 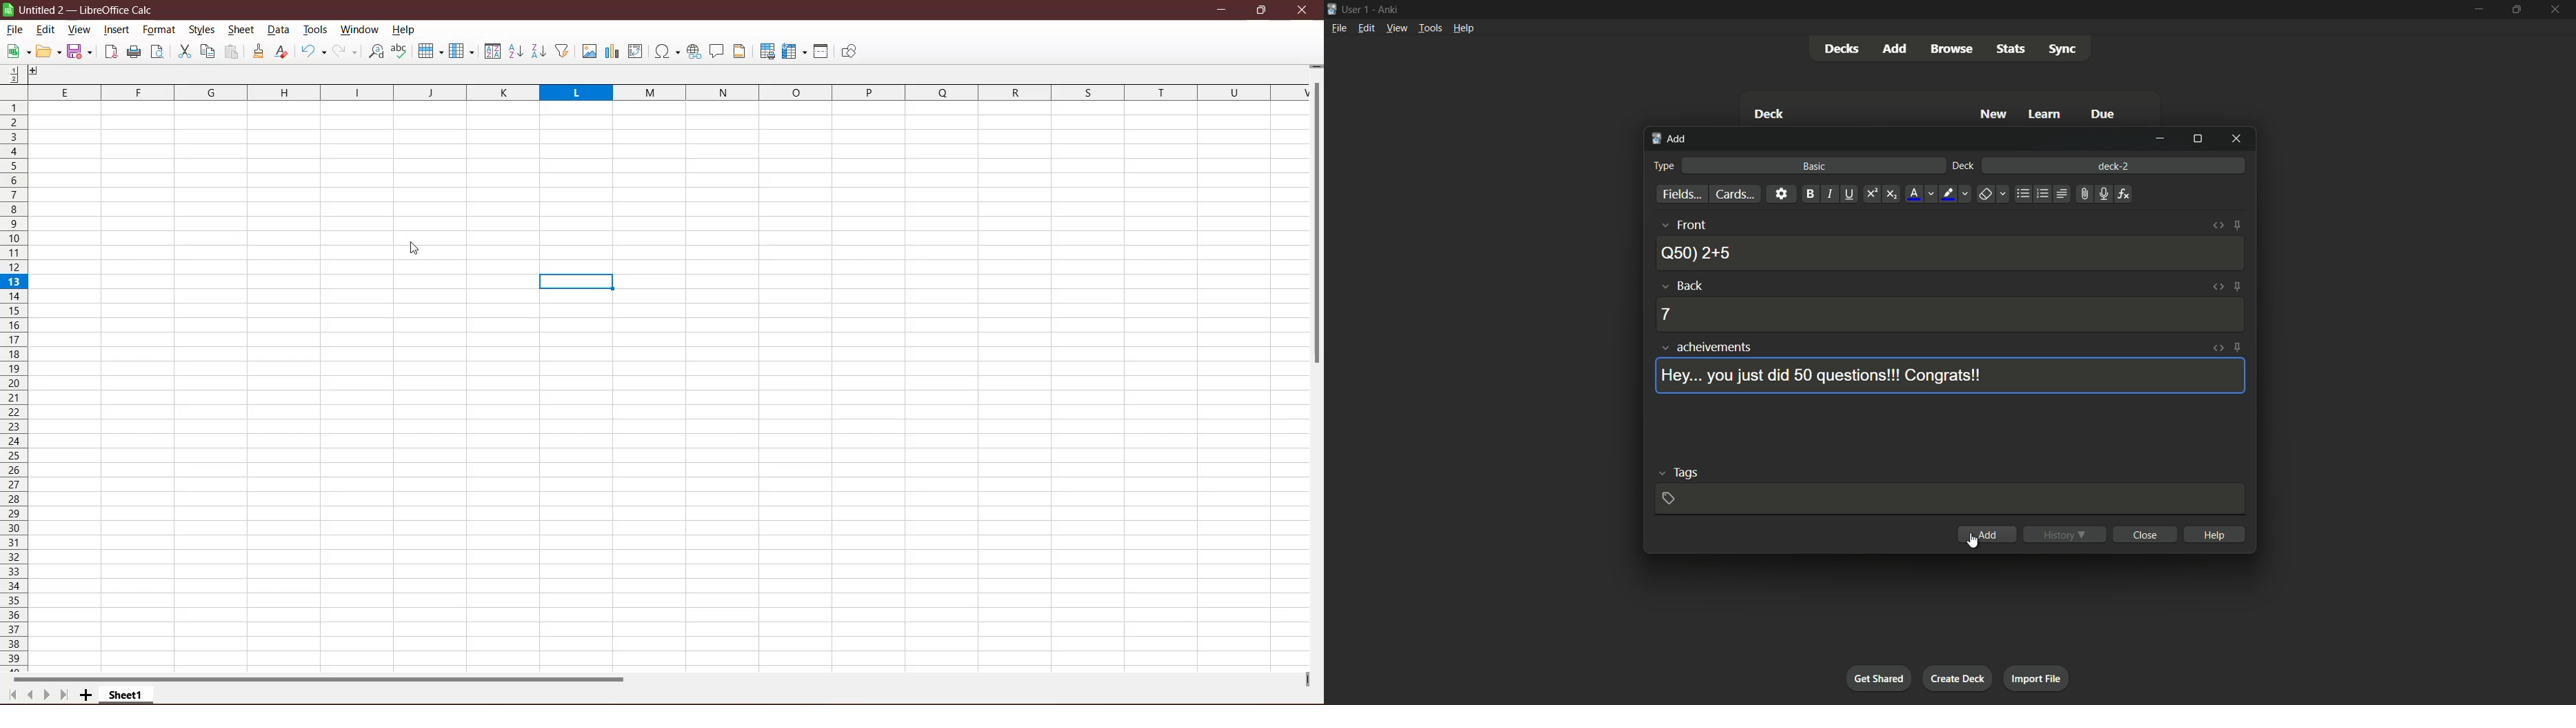 I want to click on record audio, so click(x=2104, y=194).